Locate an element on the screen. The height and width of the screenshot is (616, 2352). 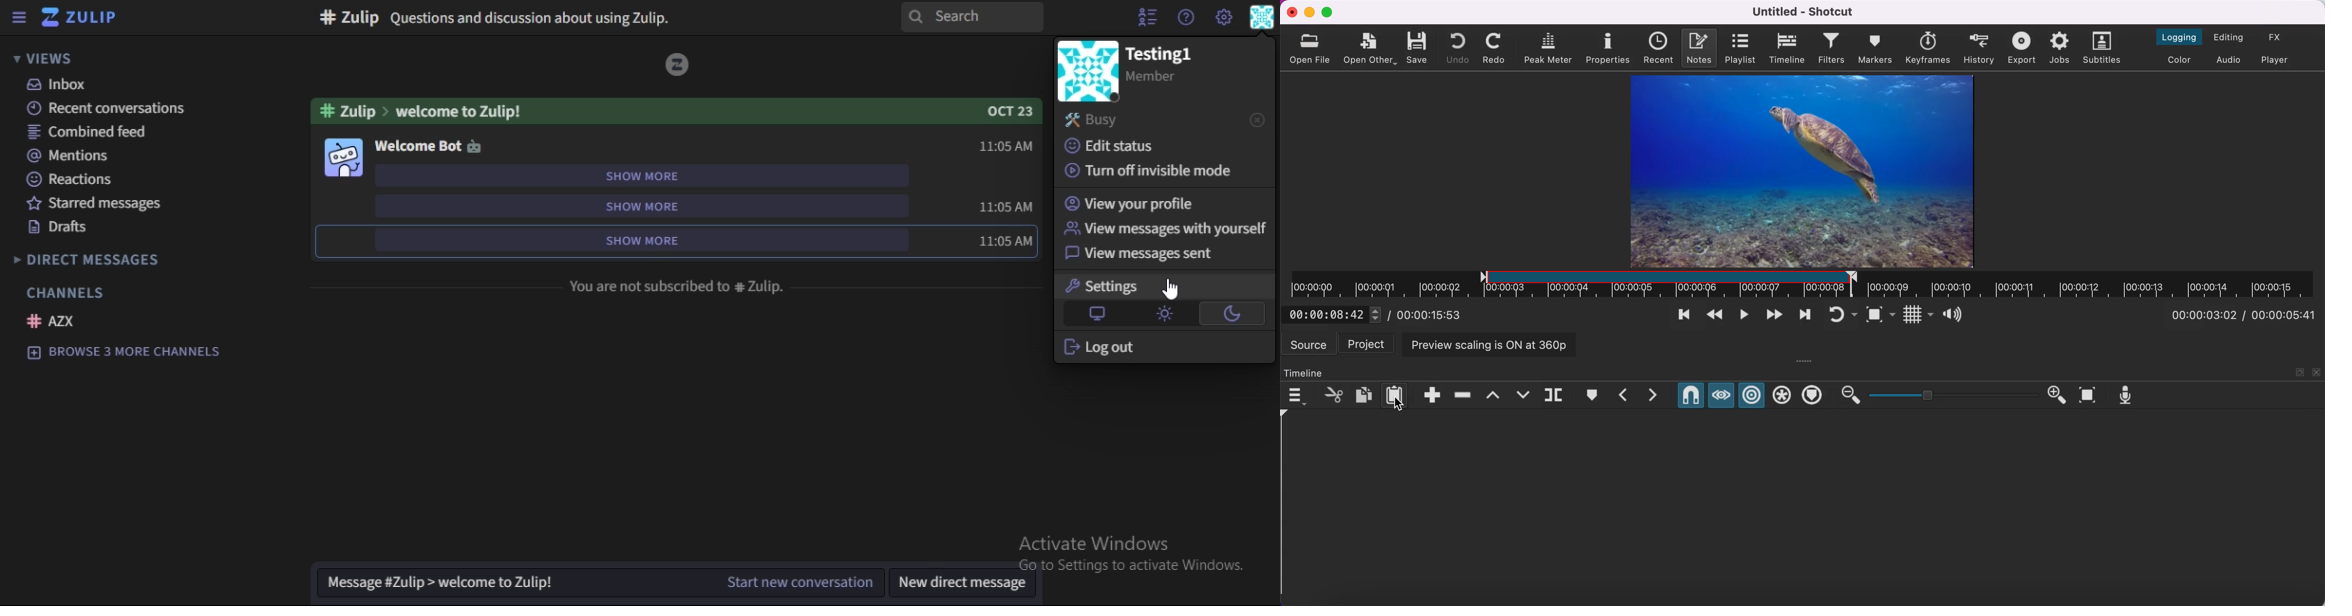
starred messages is located at coordinates (100, 204).